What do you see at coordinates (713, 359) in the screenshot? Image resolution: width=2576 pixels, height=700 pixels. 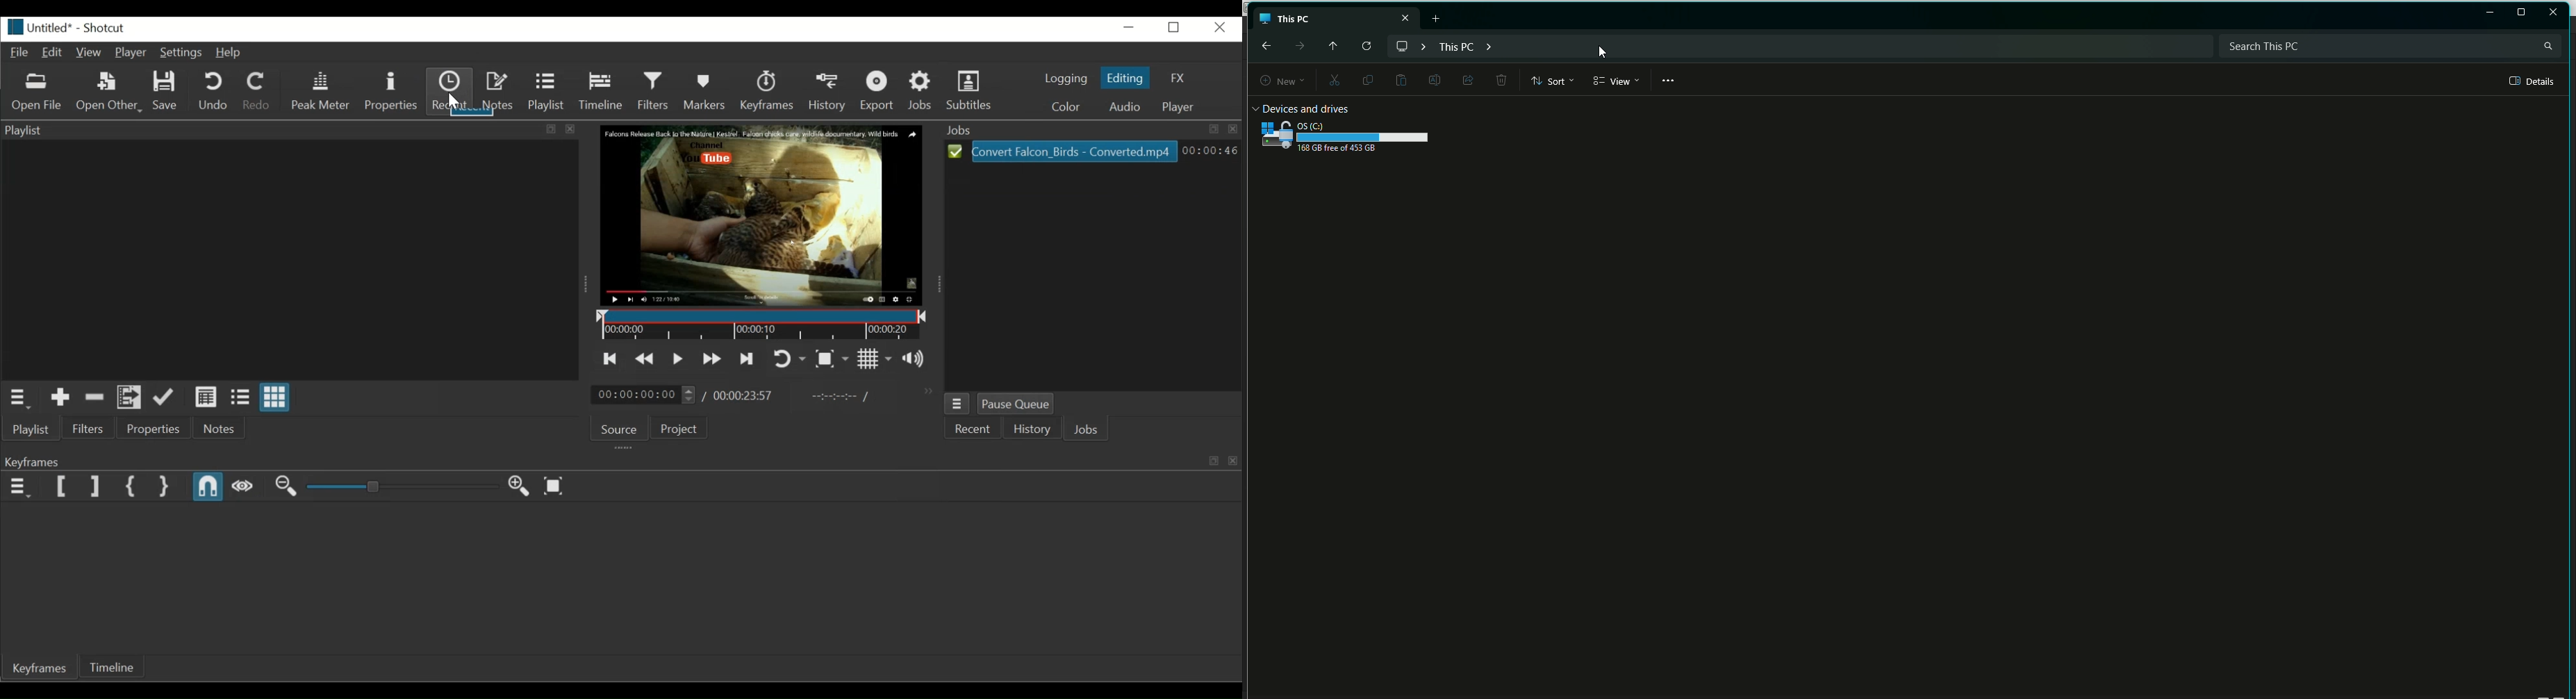 I see `Play forward quickly` at bounding box center [713, 359].